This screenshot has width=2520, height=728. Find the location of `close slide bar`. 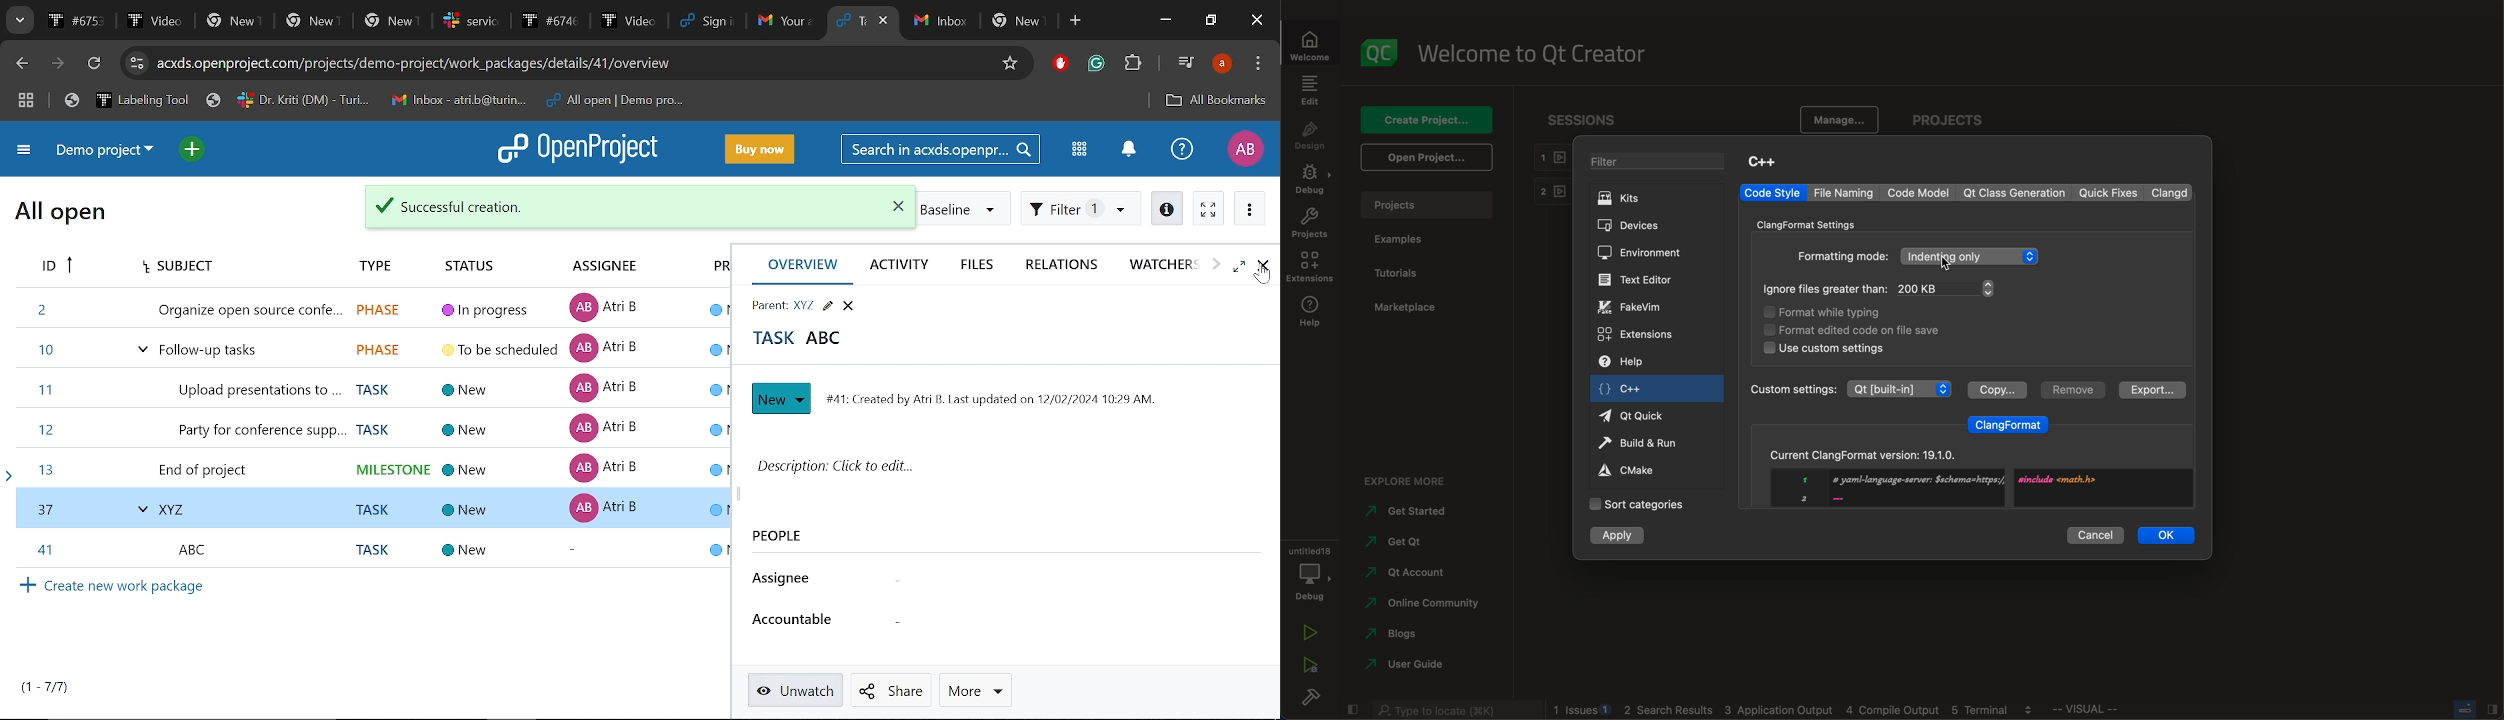

close slide bar is located at coordinates (2474, 709).